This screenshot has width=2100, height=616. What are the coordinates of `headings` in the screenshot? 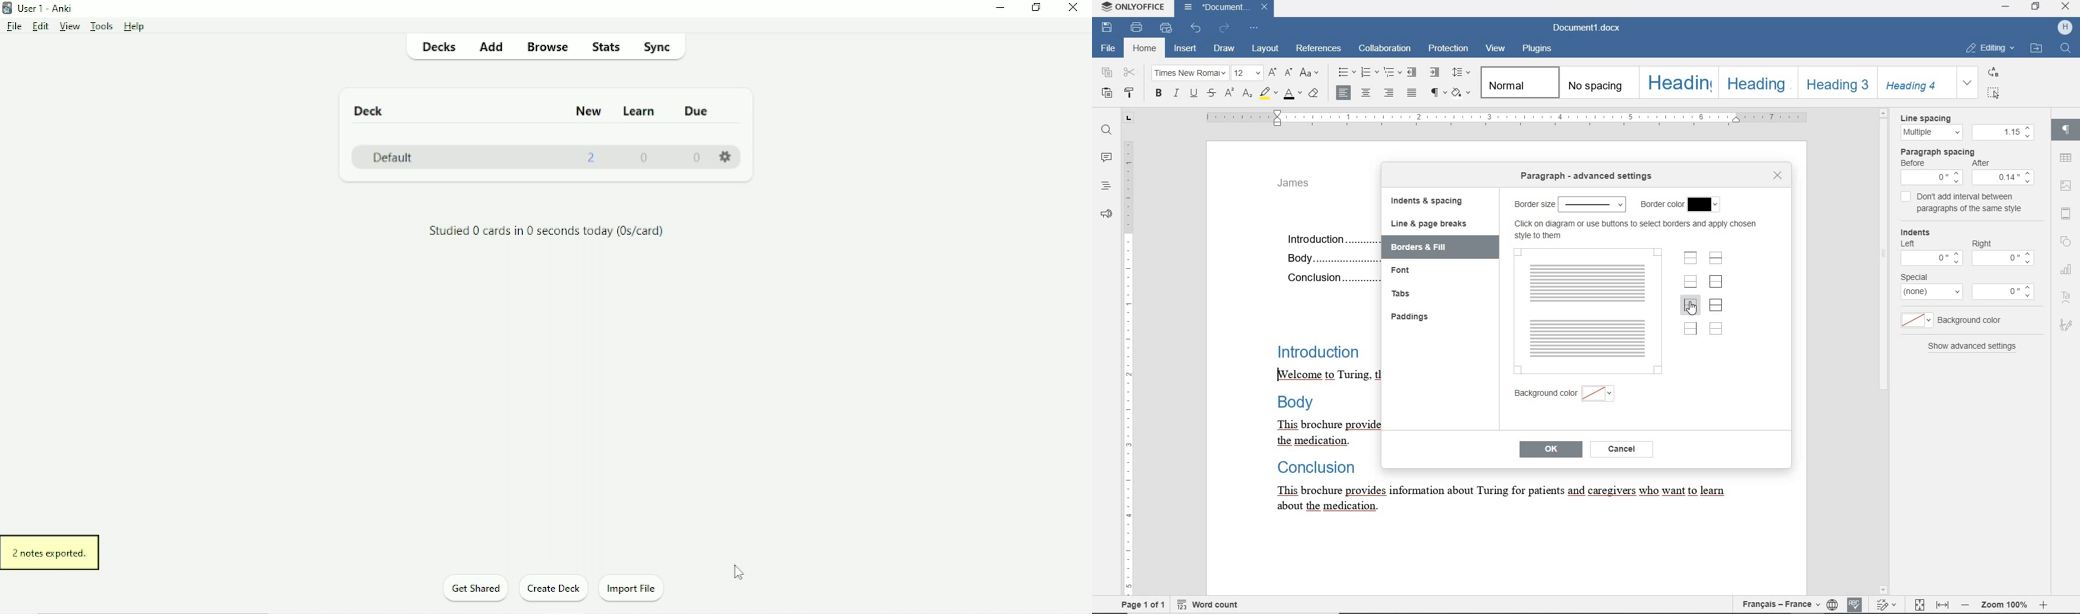 It's located at (1106, 187).